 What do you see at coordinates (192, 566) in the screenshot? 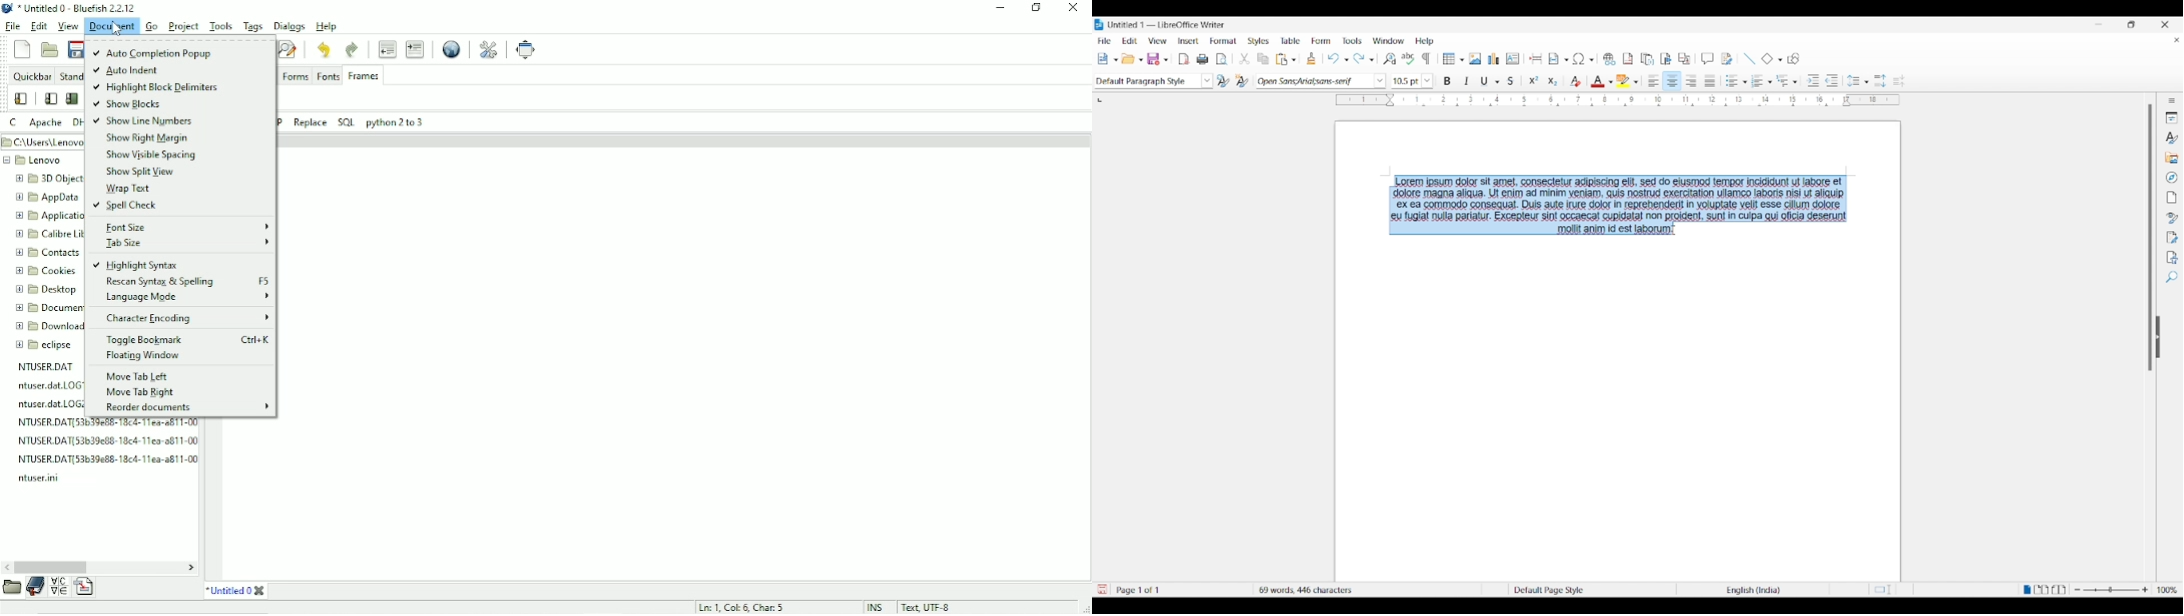
I see `scroll right` at bounding box center [192, 566].